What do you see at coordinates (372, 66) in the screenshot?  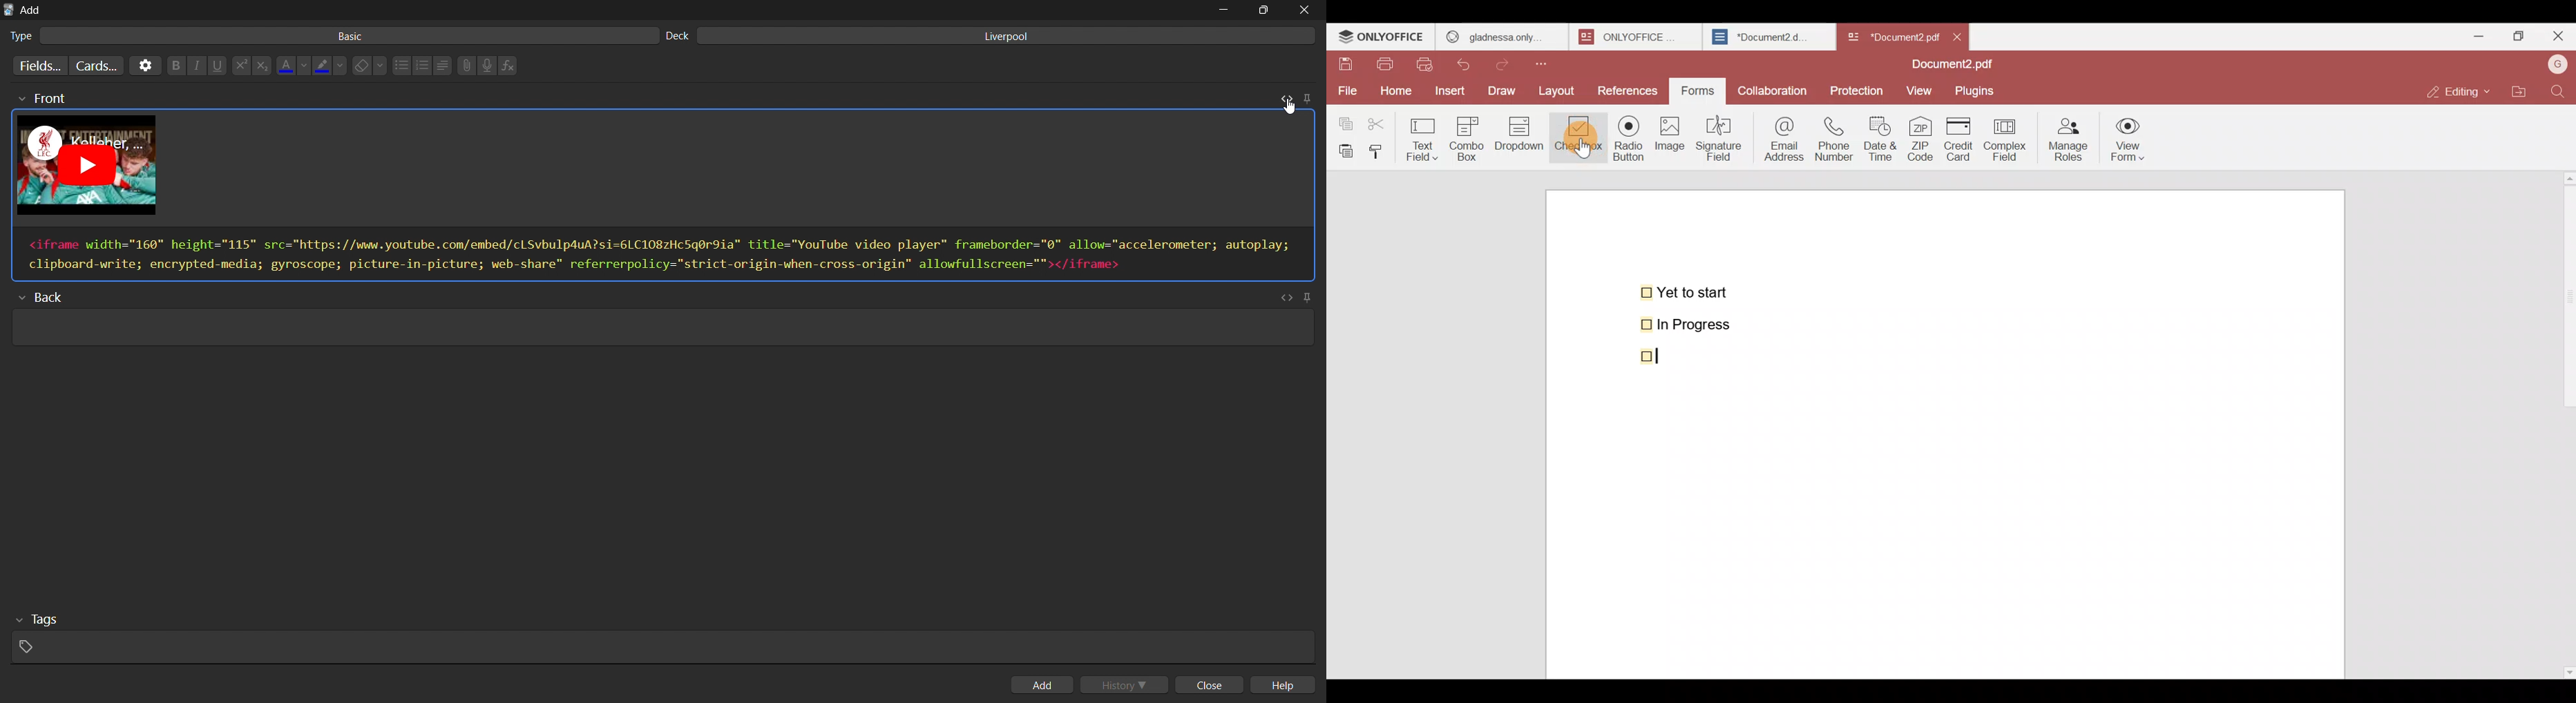 I see `erase formatting` at bounding box center [372, 66].